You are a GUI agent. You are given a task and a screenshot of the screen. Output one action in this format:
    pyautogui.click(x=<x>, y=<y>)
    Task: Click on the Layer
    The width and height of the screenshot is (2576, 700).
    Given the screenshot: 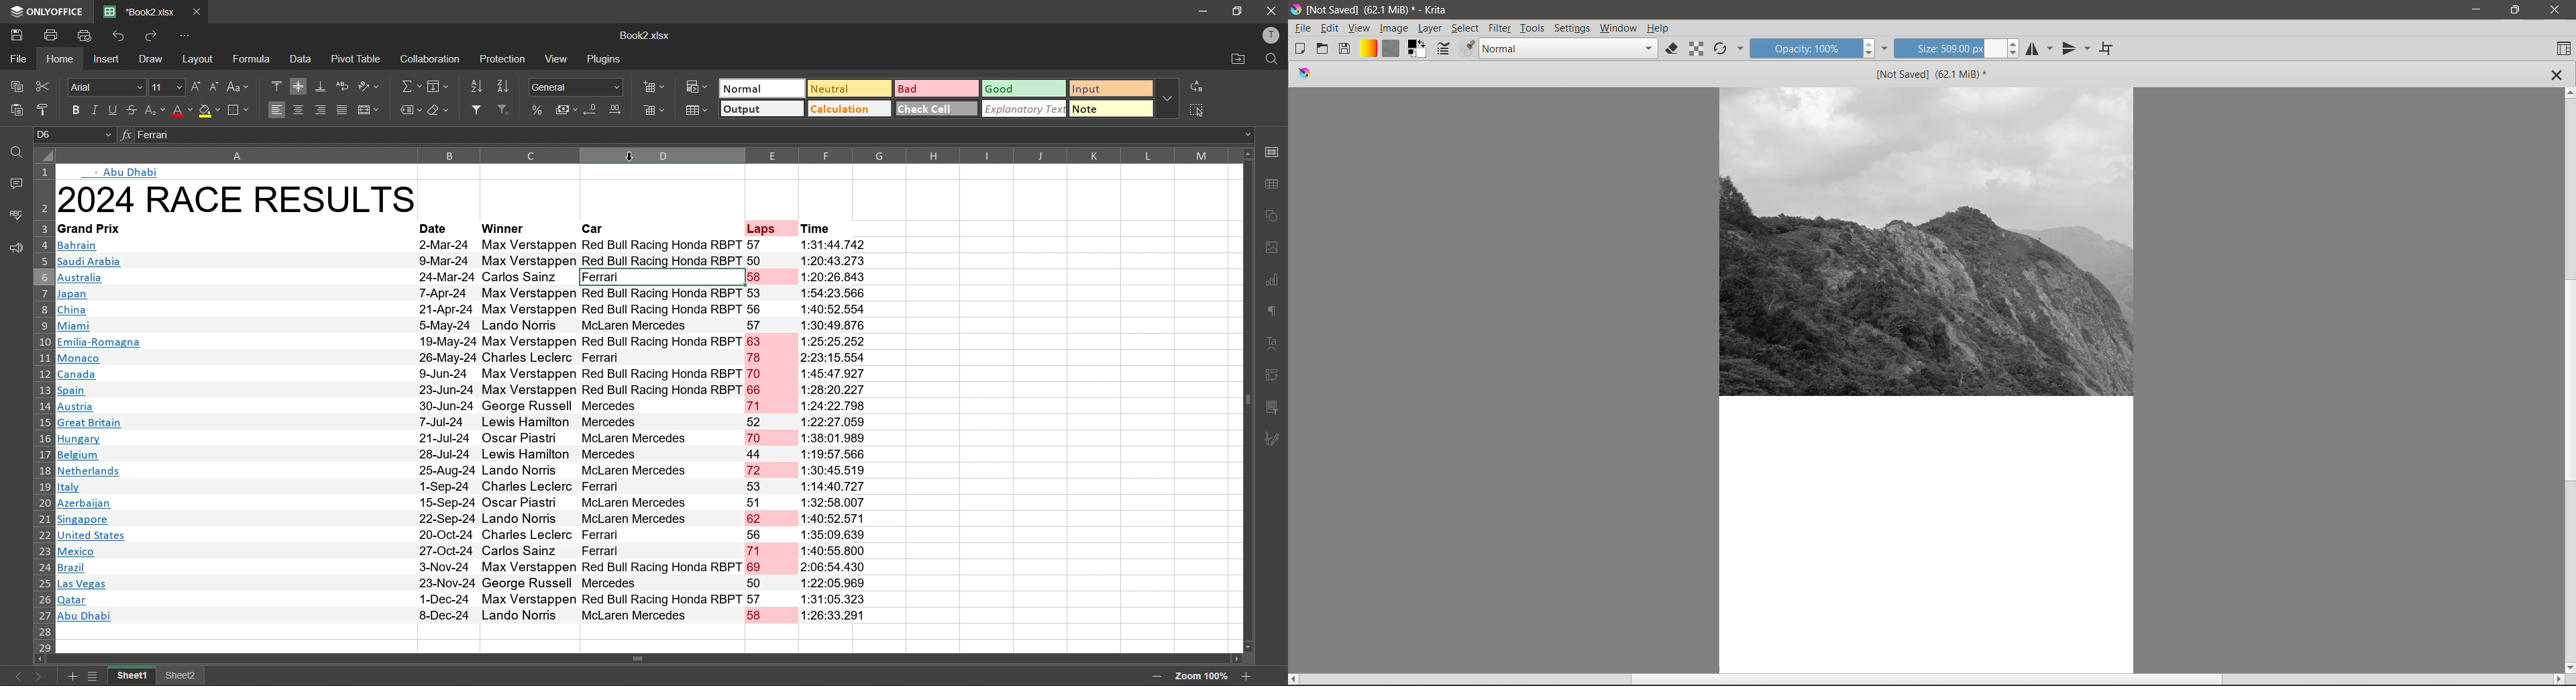 What is the action you would take?
    pyautogui.click(x=1432, y=28)
    